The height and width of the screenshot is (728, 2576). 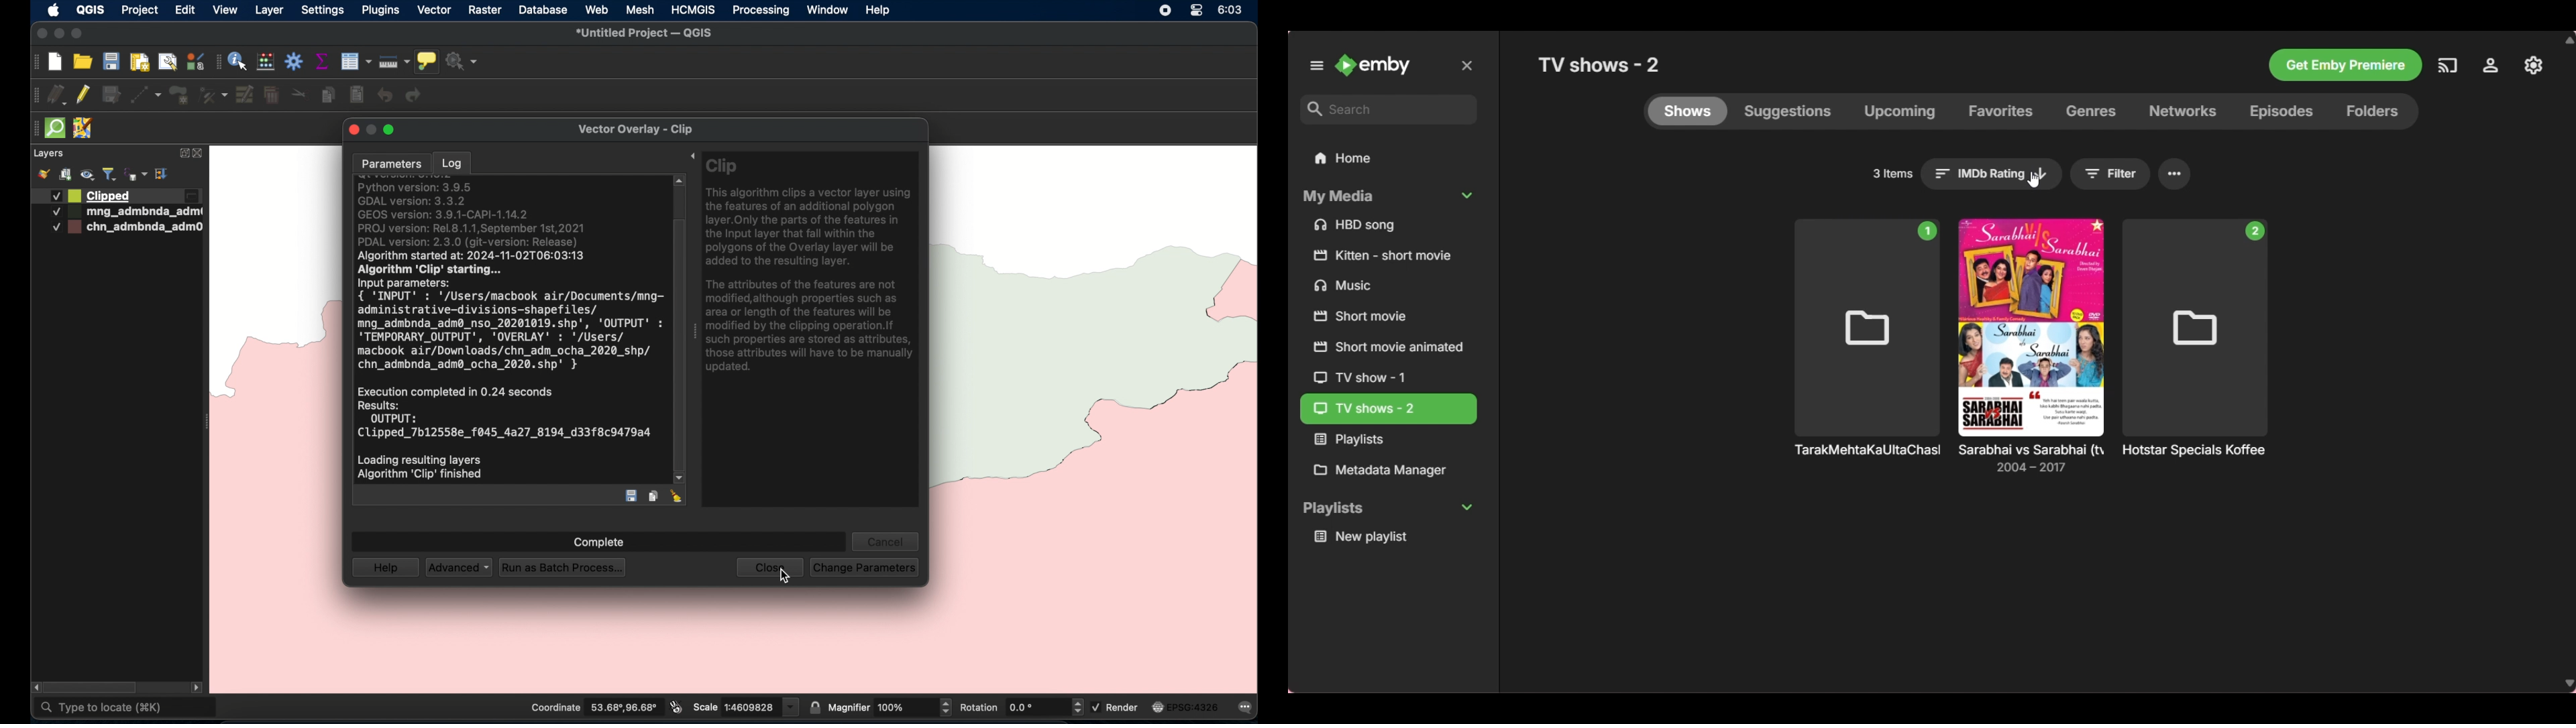 What do you see at coordinates (110, 174) in the screenshot?
I see `filter legend` at bounding box center [110, 174].